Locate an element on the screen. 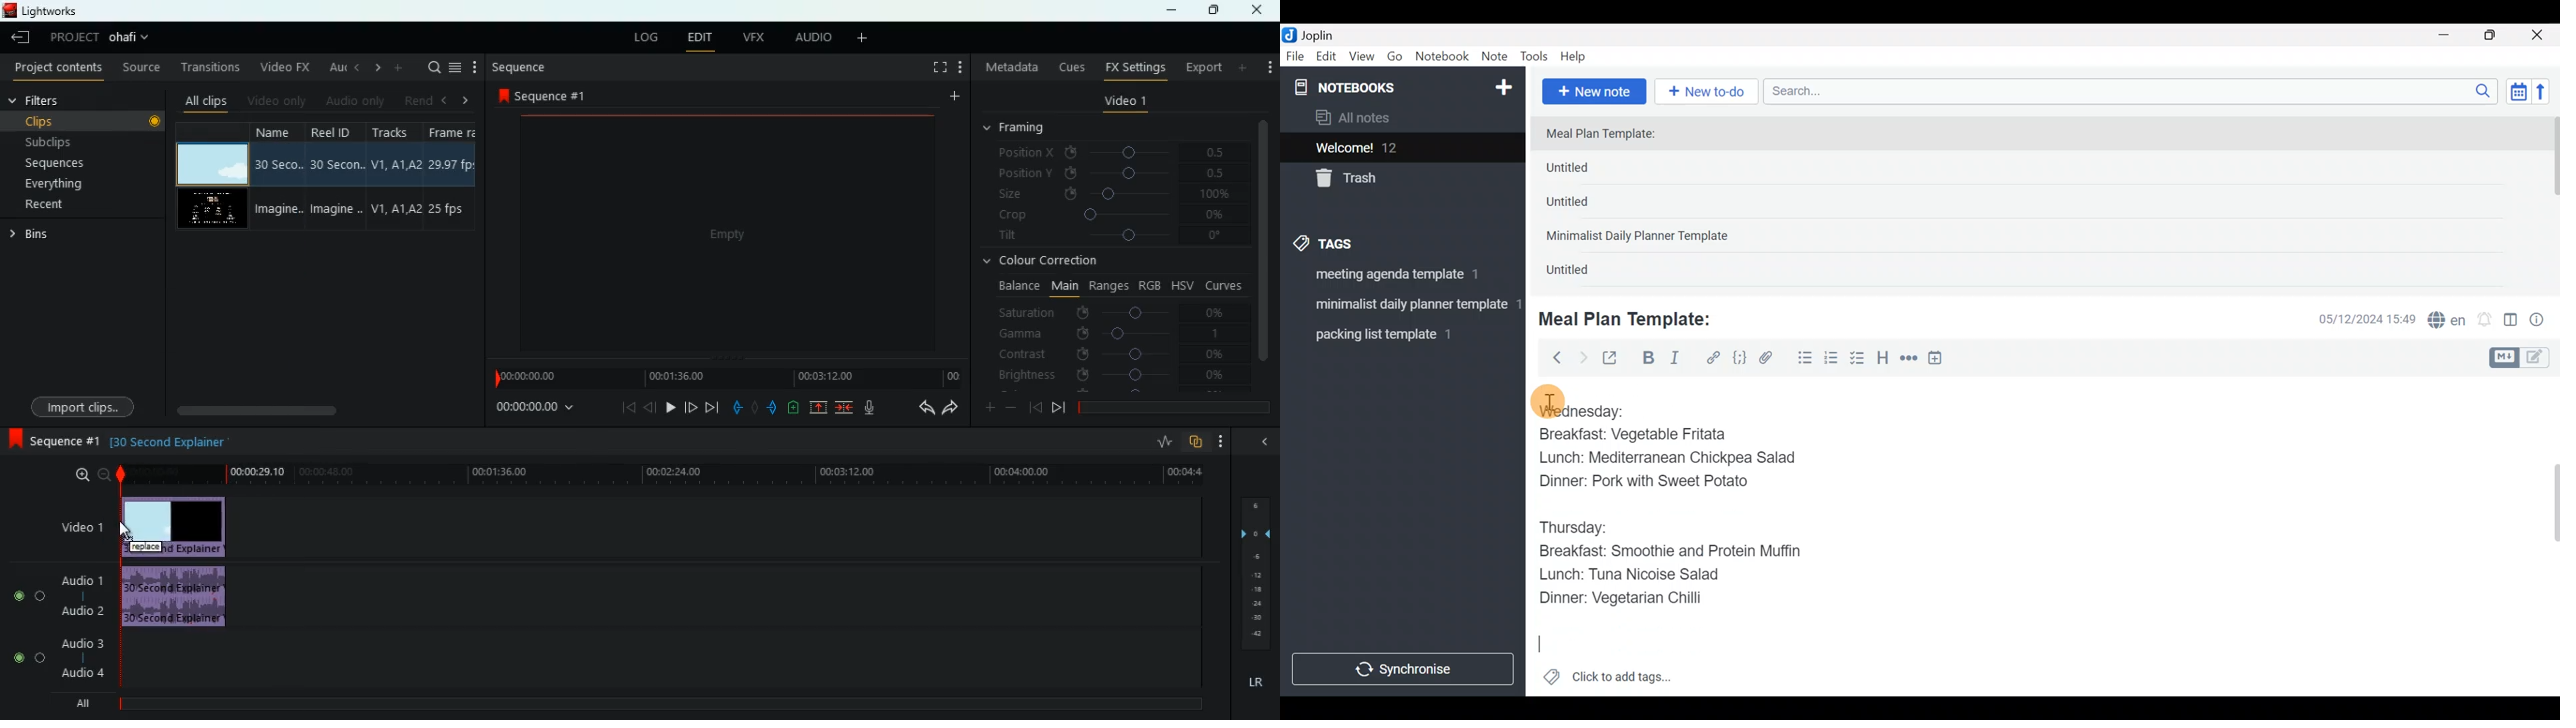 This screenshot has height=728, width=2576. Help is located at coordinates (1578, 54).